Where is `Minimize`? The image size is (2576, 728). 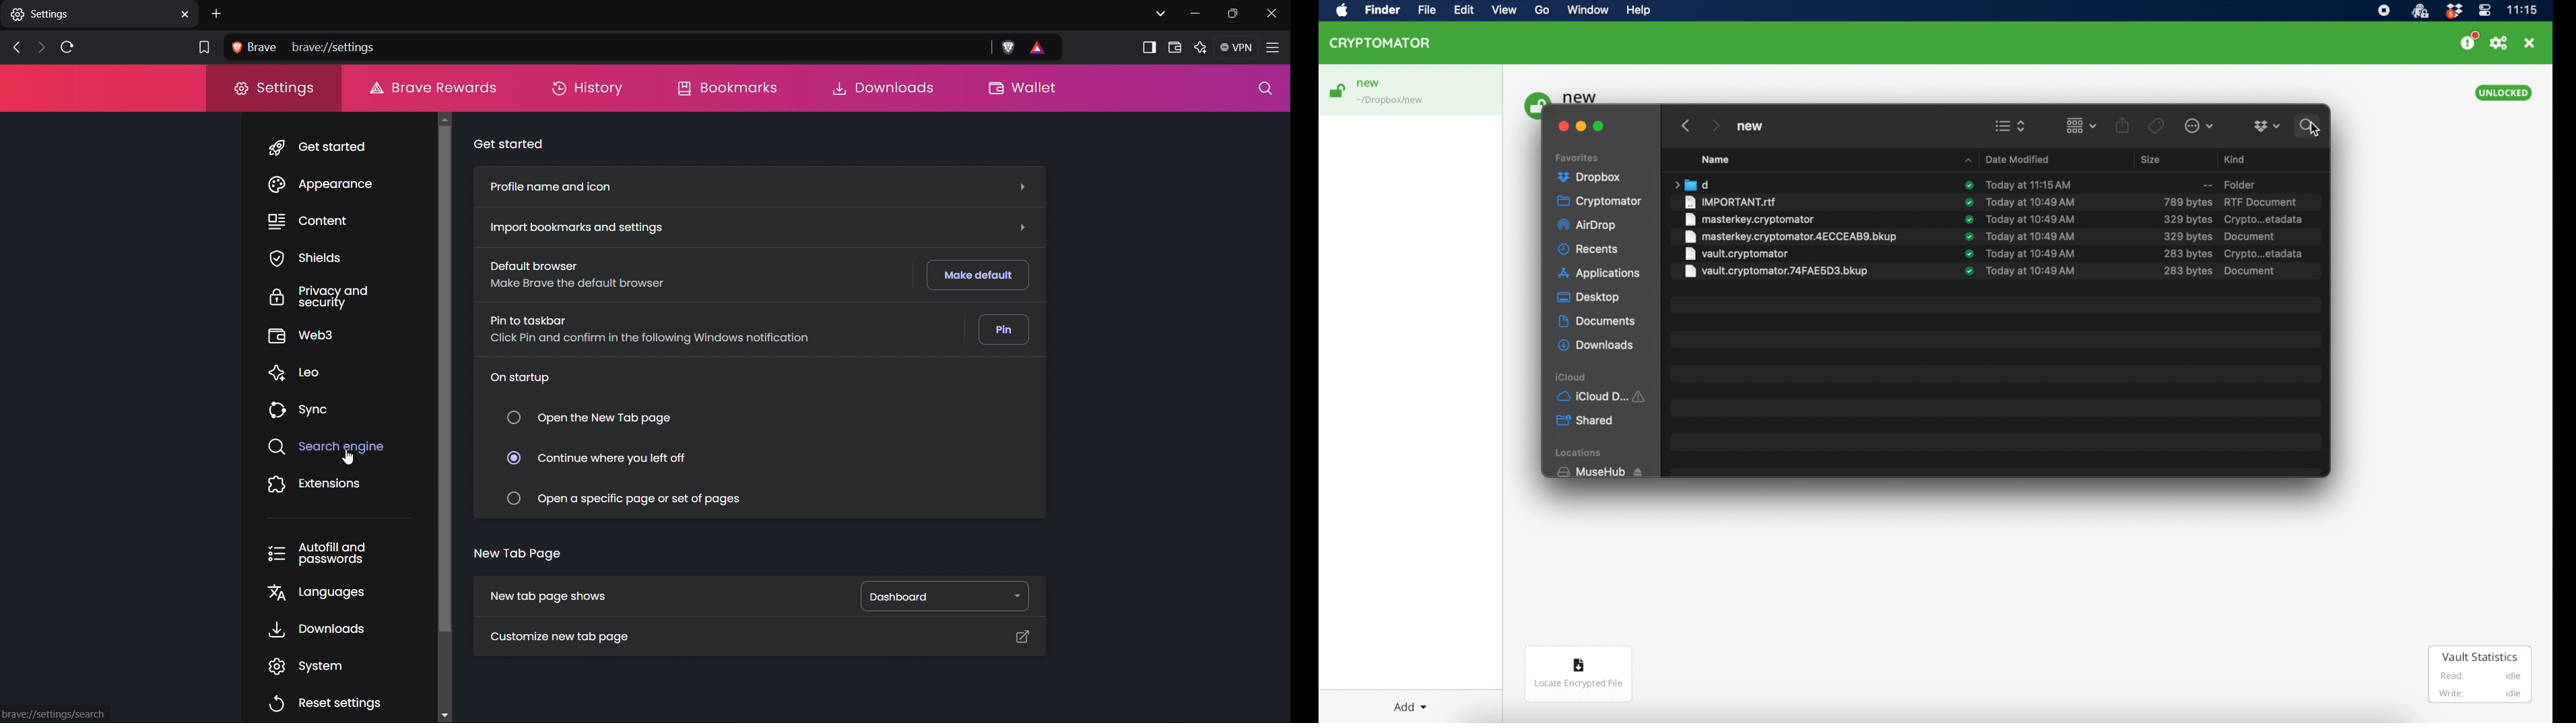 Minimize is located at coordinates (1196, 13).